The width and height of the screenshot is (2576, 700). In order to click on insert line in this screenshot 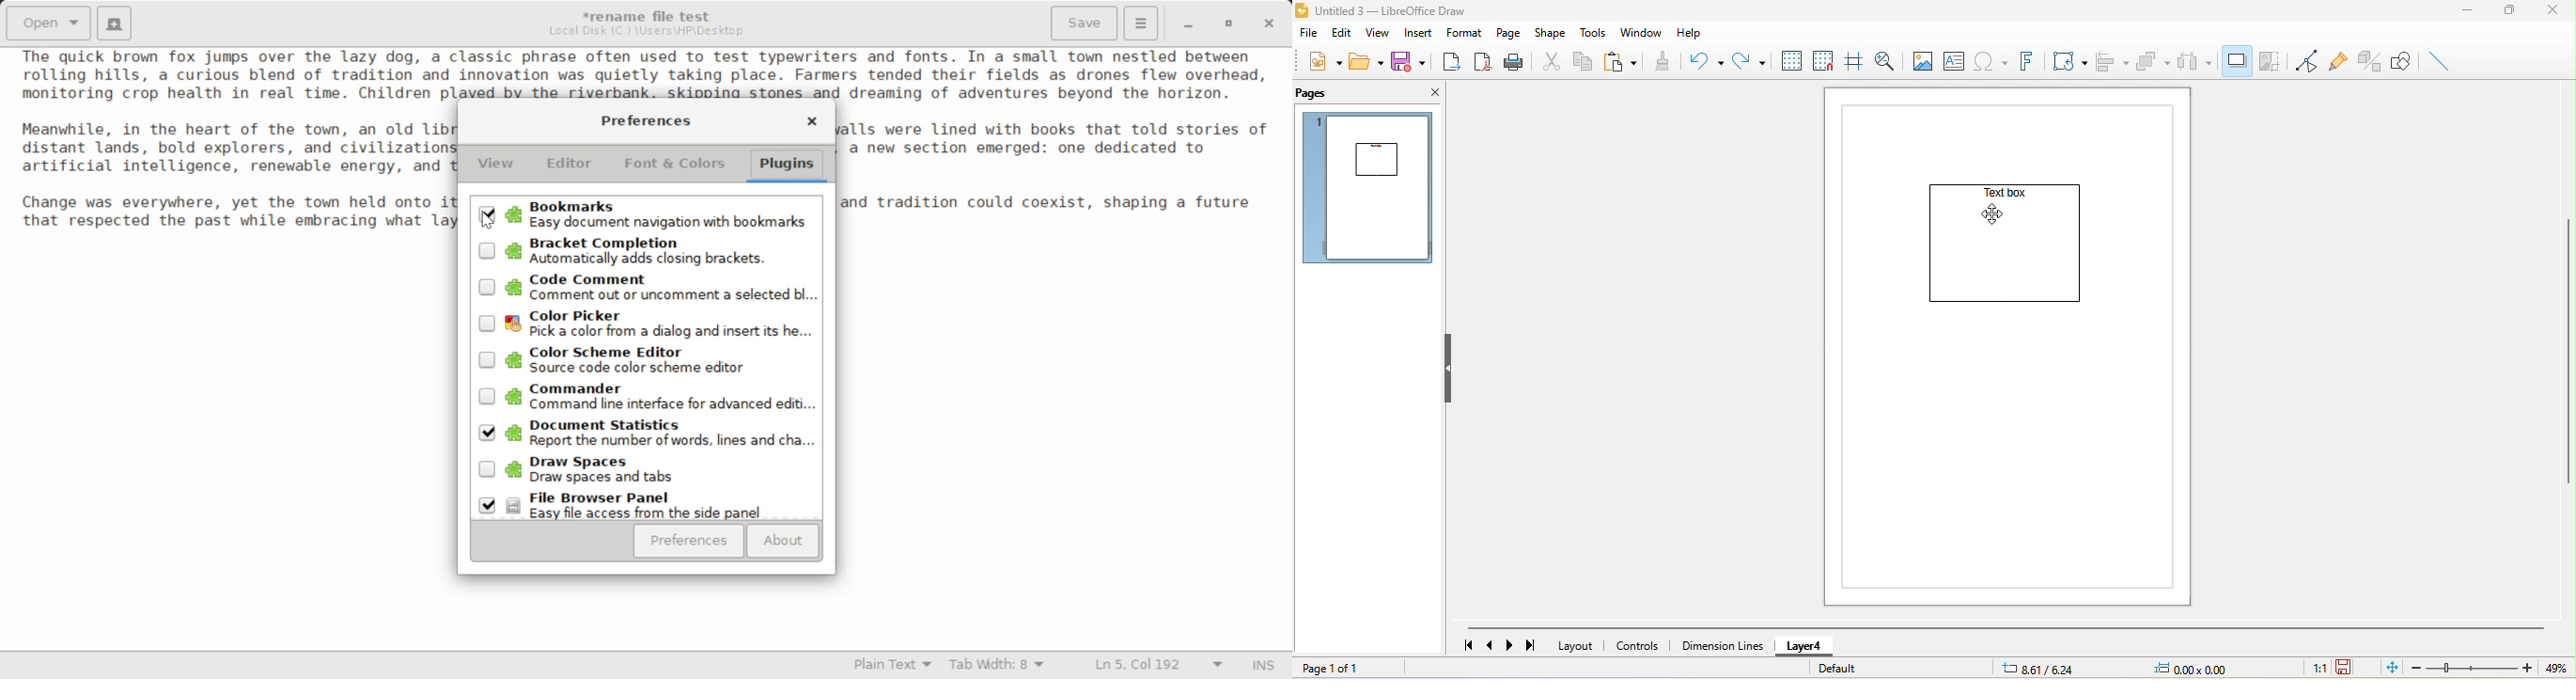, I will do `click(2443, 61)`.